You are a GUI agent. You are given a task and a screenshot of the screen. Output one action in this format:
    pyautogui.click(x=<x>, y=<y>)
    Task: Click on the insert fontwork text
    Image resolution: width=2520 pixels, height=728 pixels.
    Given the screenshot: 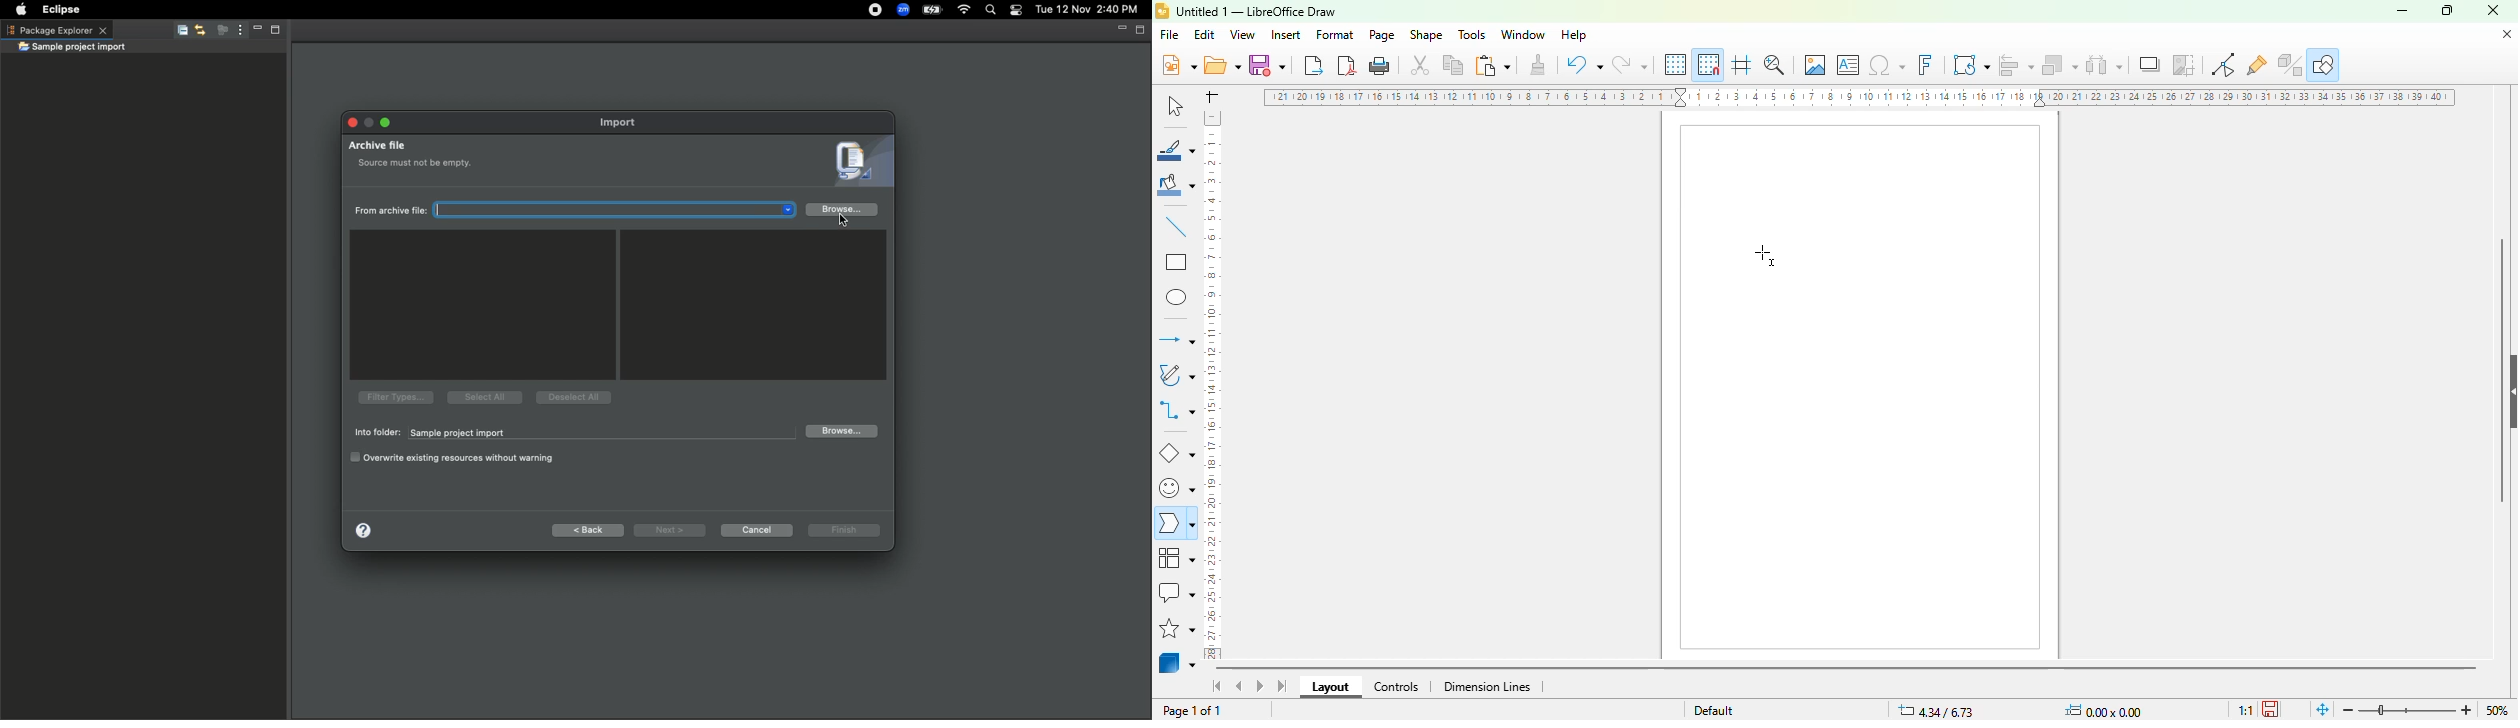 What is the action you would take?
    pyautogui.click(x=1925, y=64)
    